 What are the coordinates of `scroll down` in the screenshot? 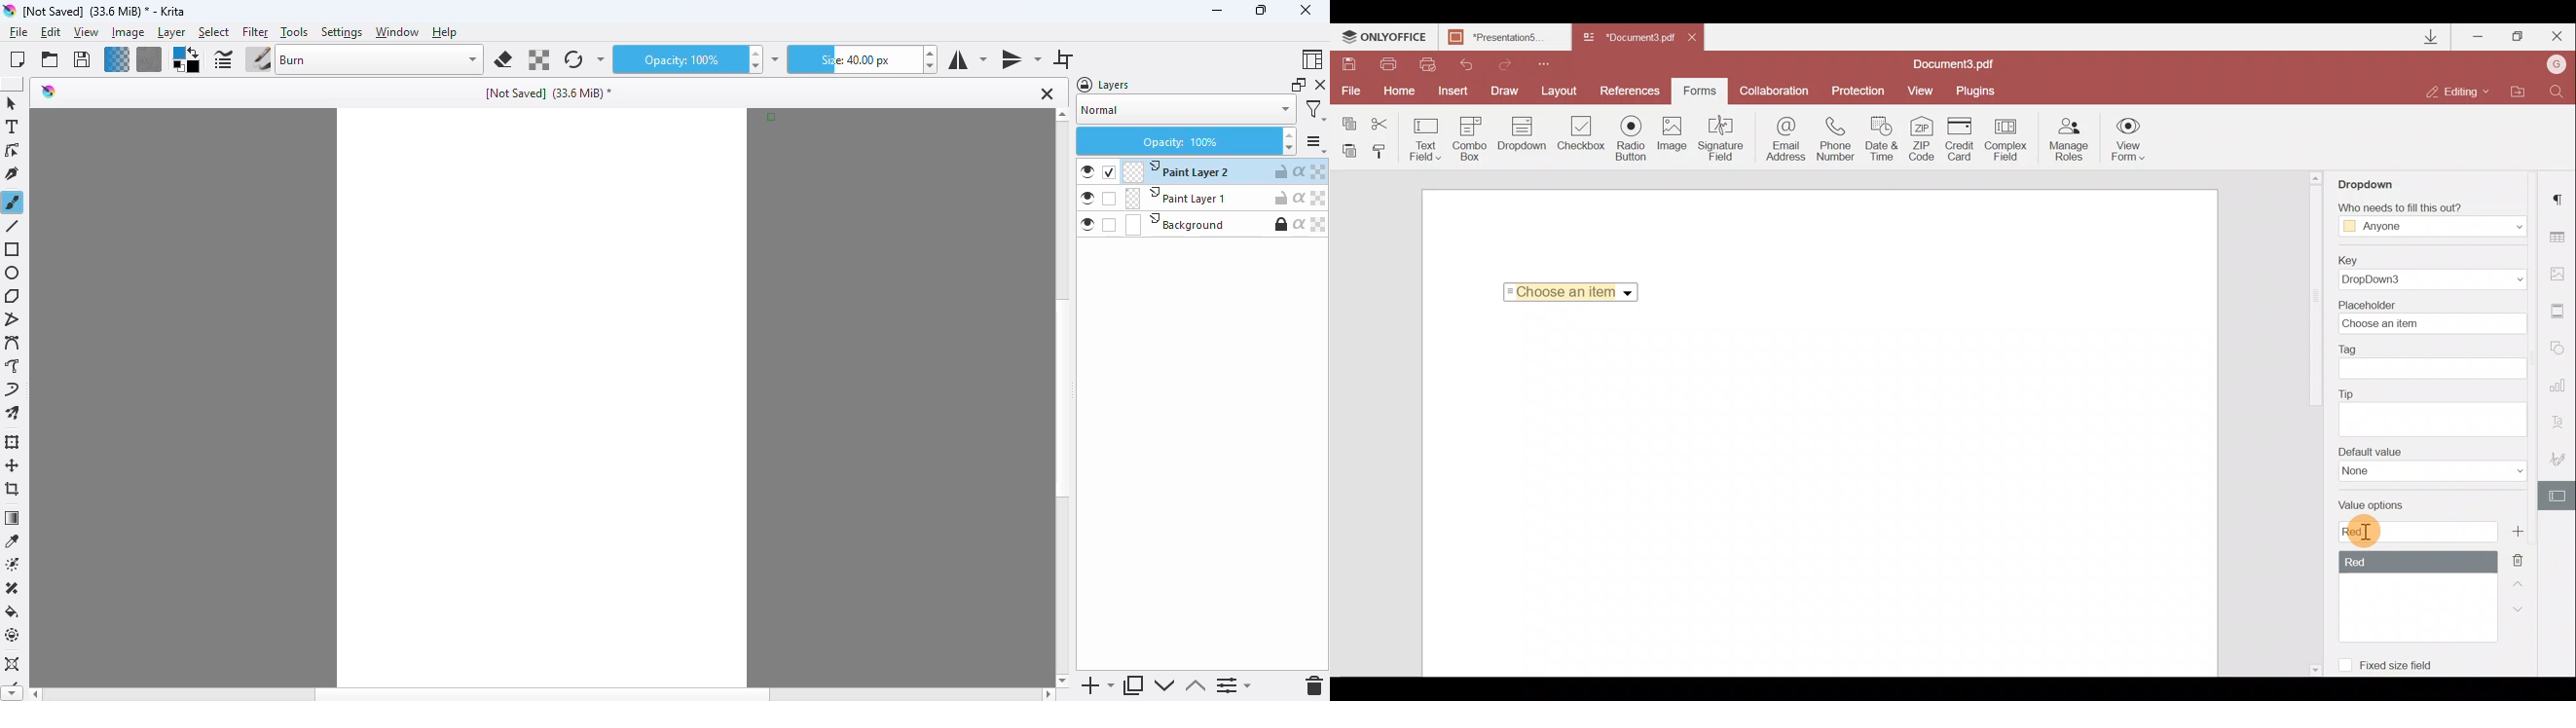 It's located at (10, 694).